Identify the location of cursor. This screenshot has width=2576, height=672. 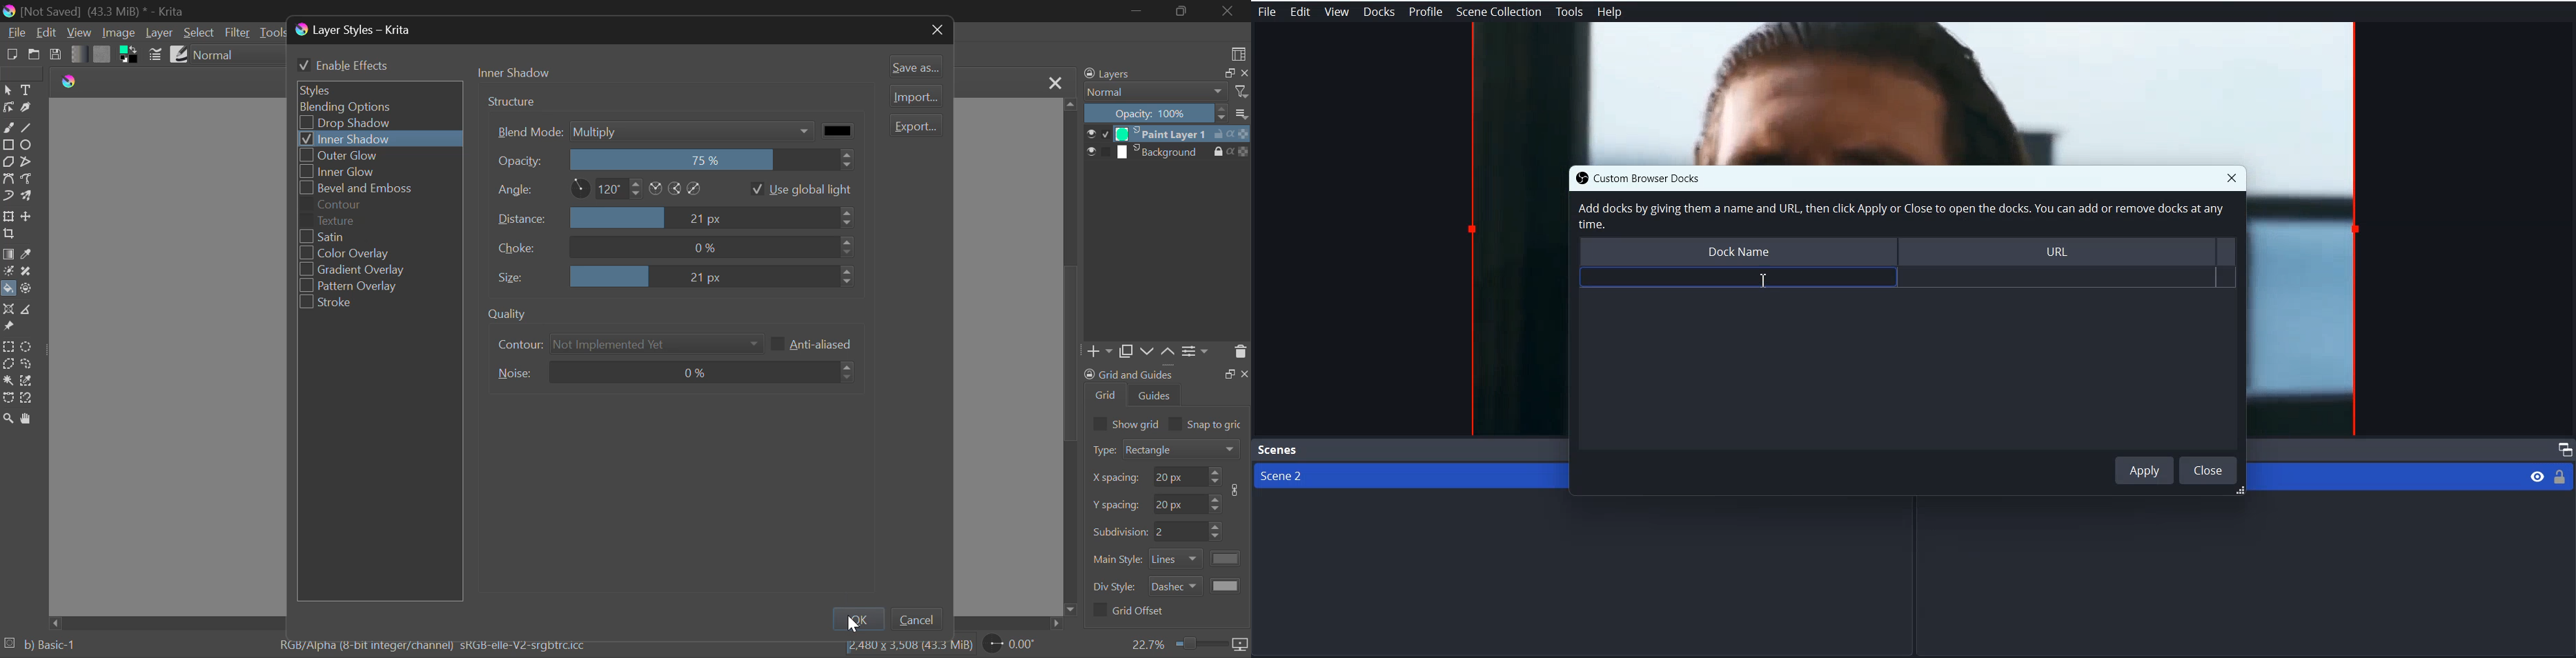
(854, 627).